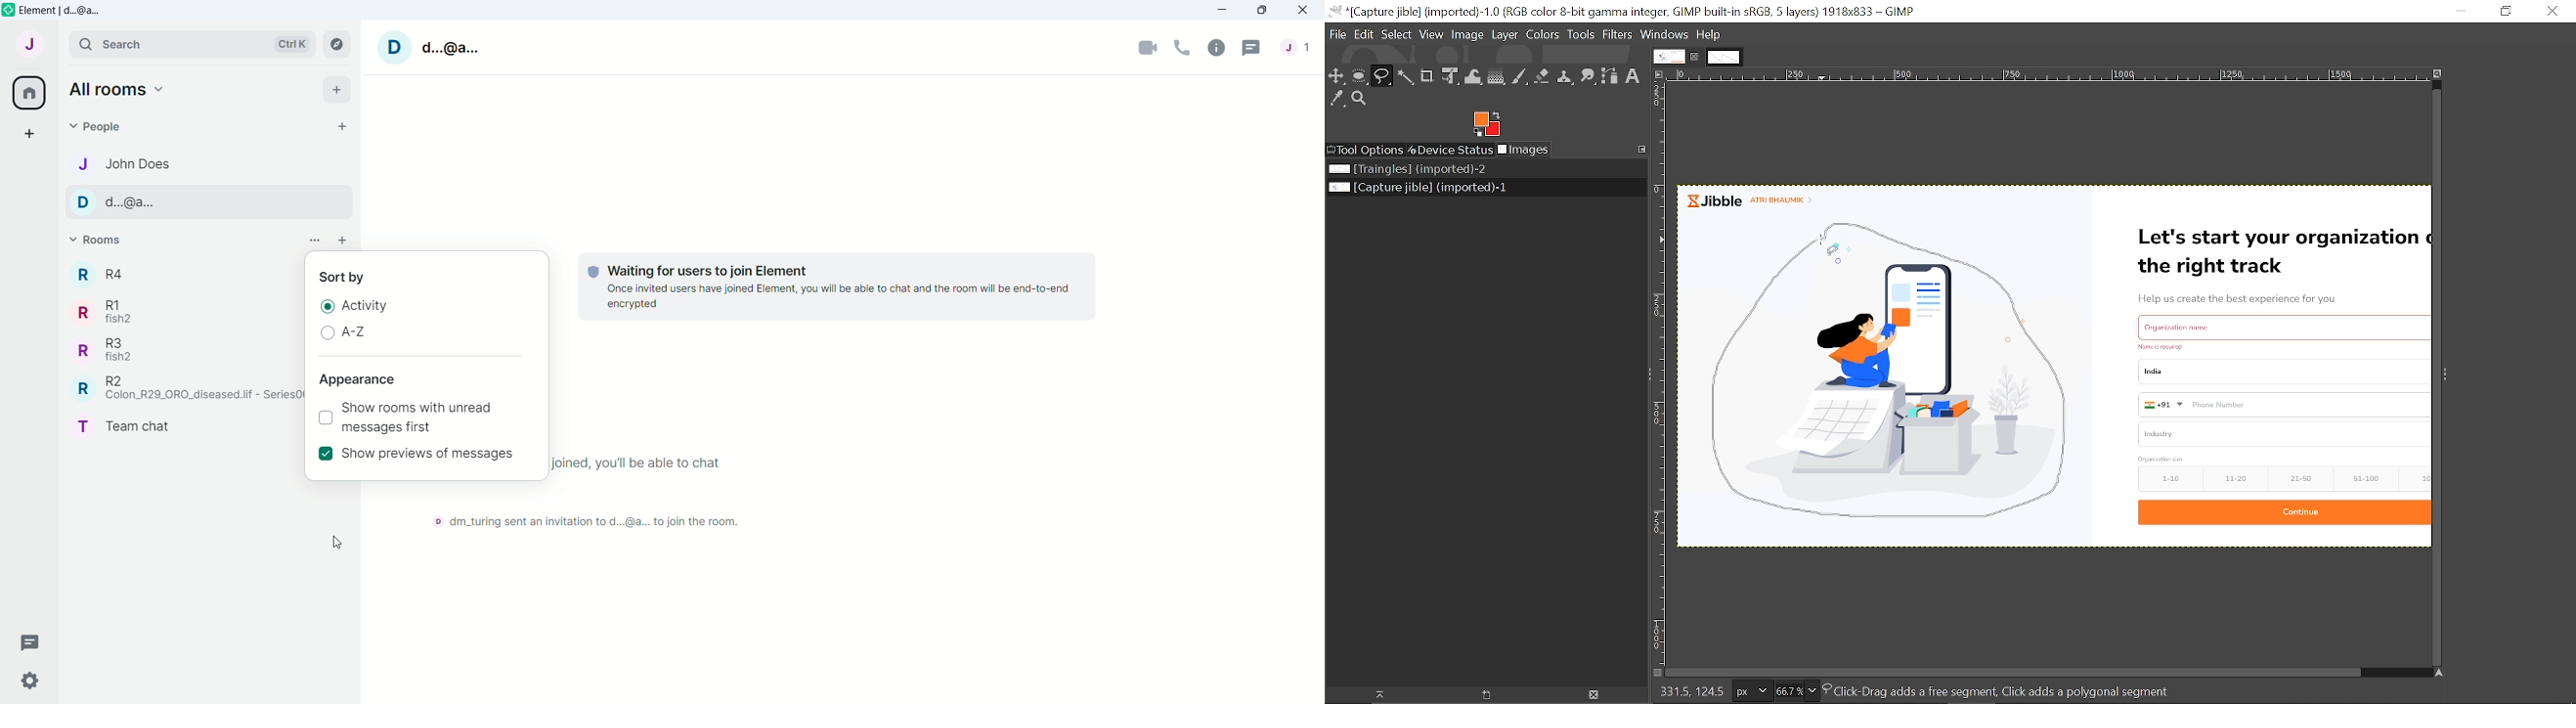 The image size is (2576, 728). What do you see at coordinates (111, 350) in the screenshot?
I see `R R3 fish2` at bounding box center [111, 350].